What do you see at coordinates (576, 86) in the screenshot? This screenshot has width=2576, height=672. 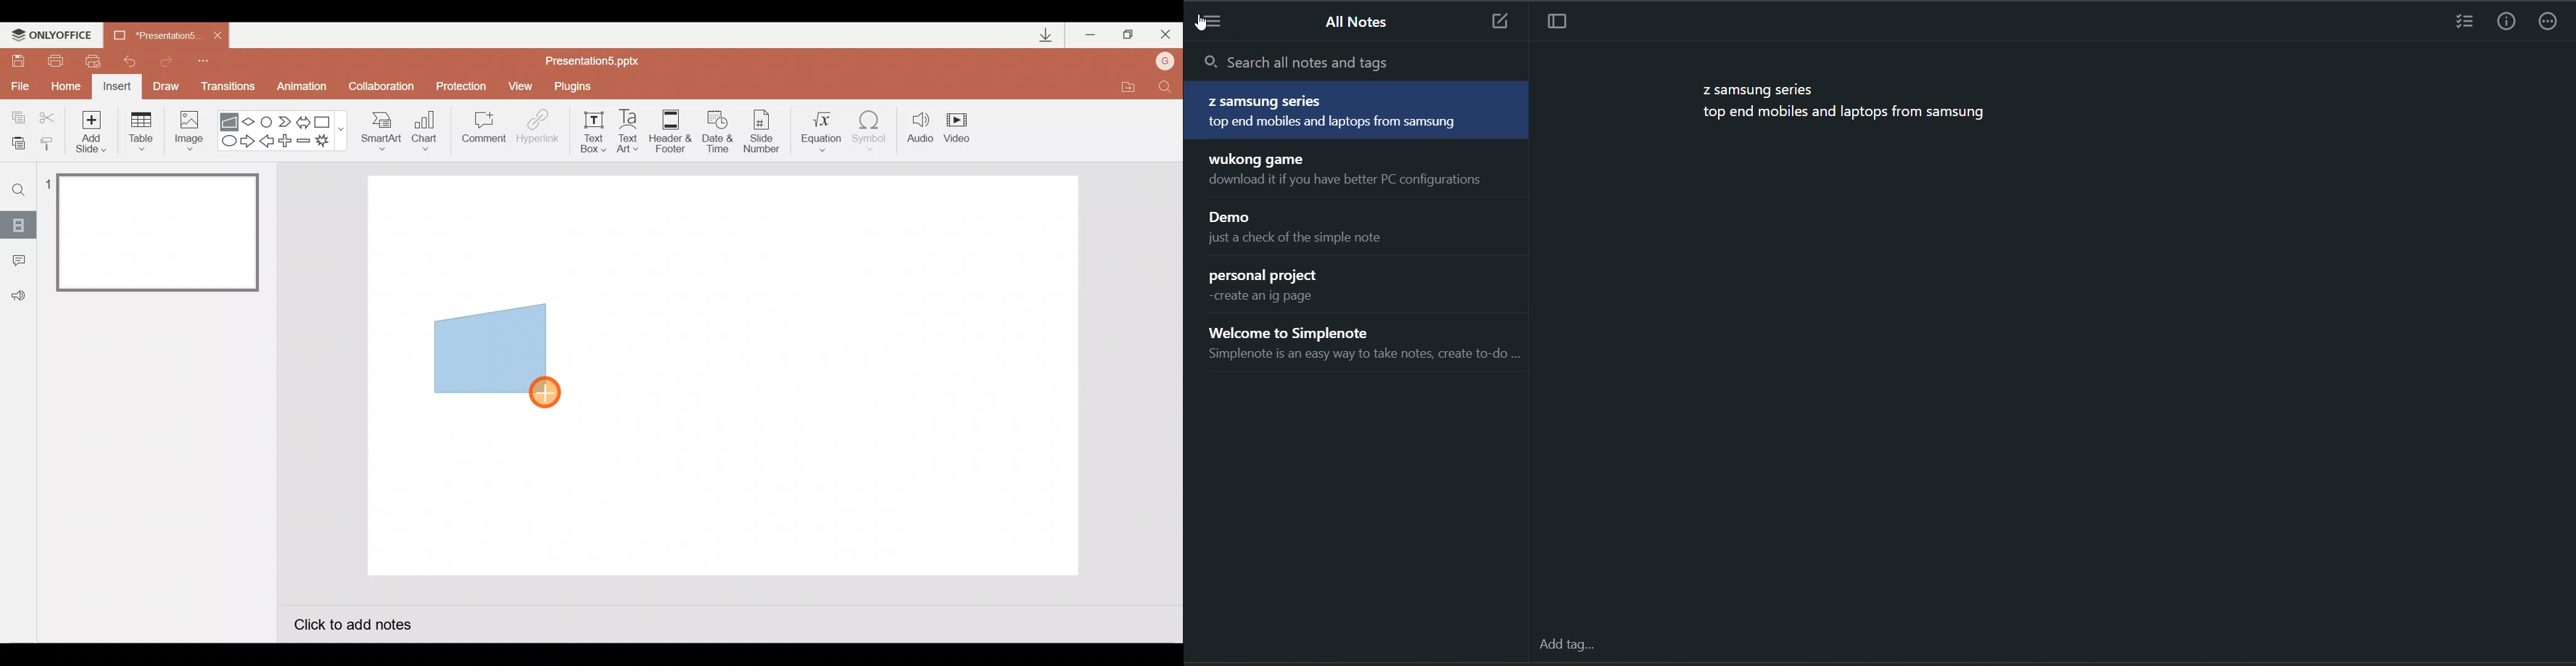 I see `Plugins` at bounding box center [576, 86].